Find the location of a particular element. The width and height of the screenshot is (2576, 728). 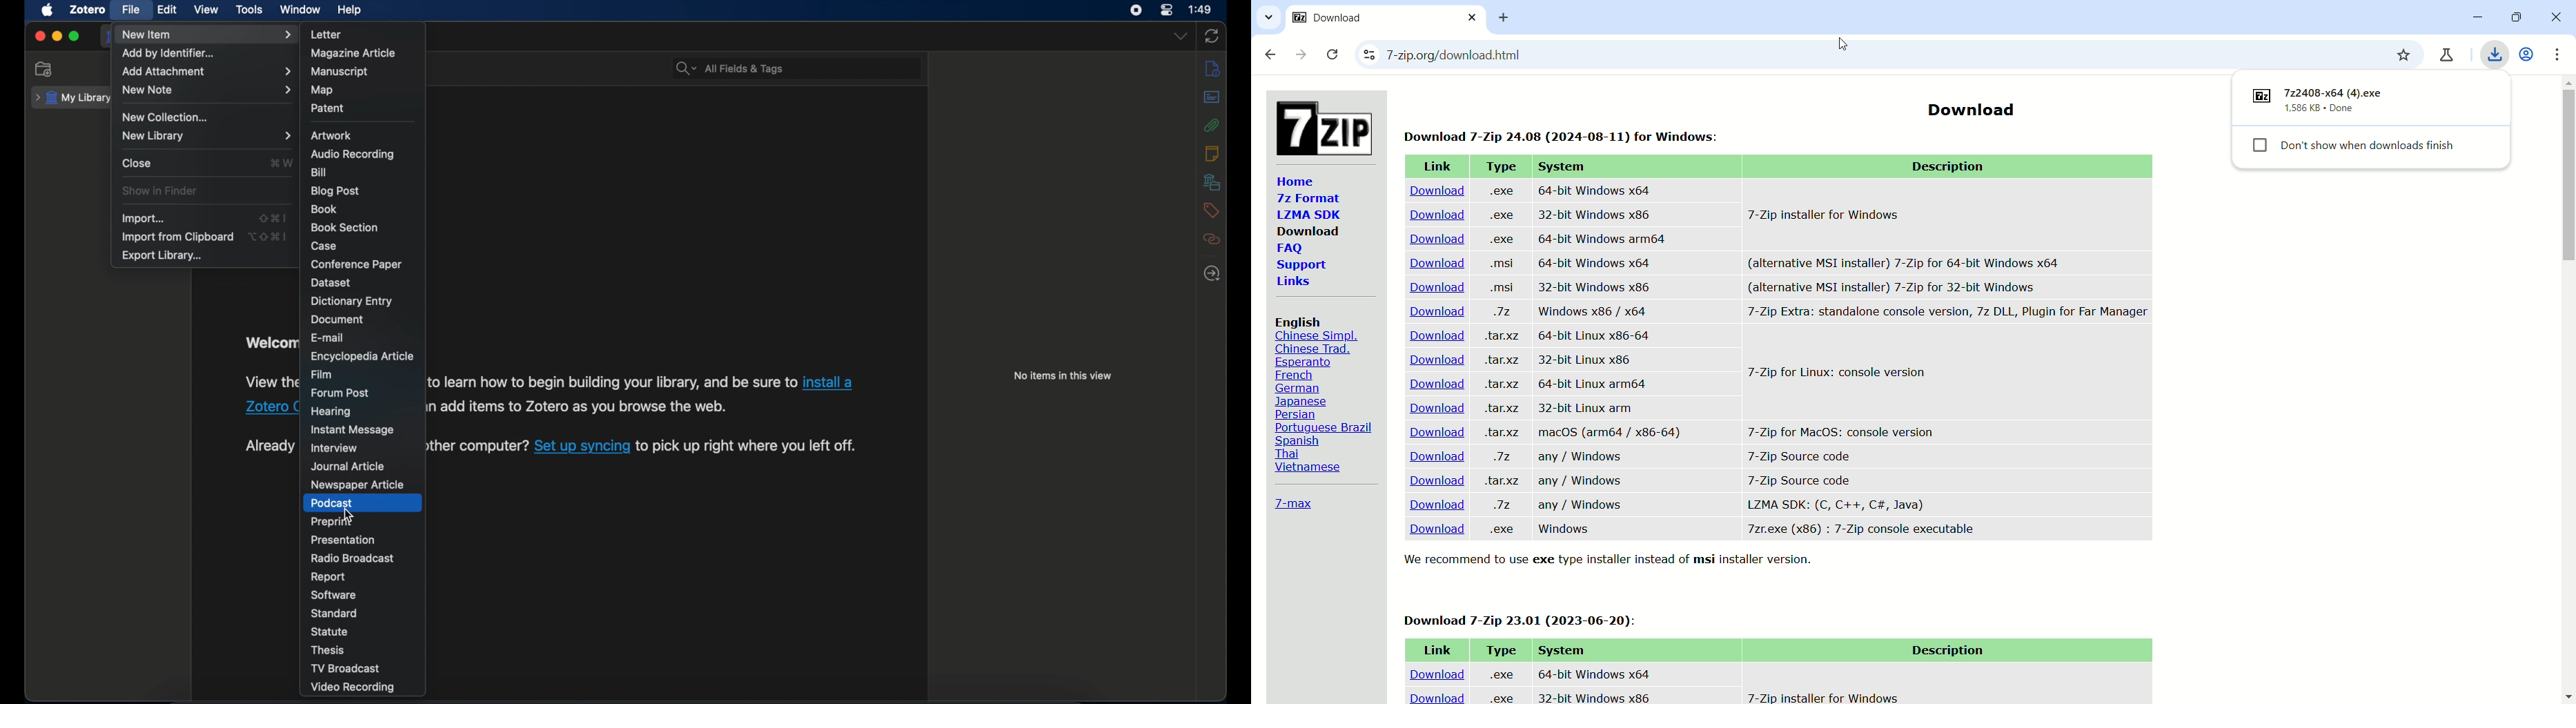

journal article is located at coordinates (349, 467).